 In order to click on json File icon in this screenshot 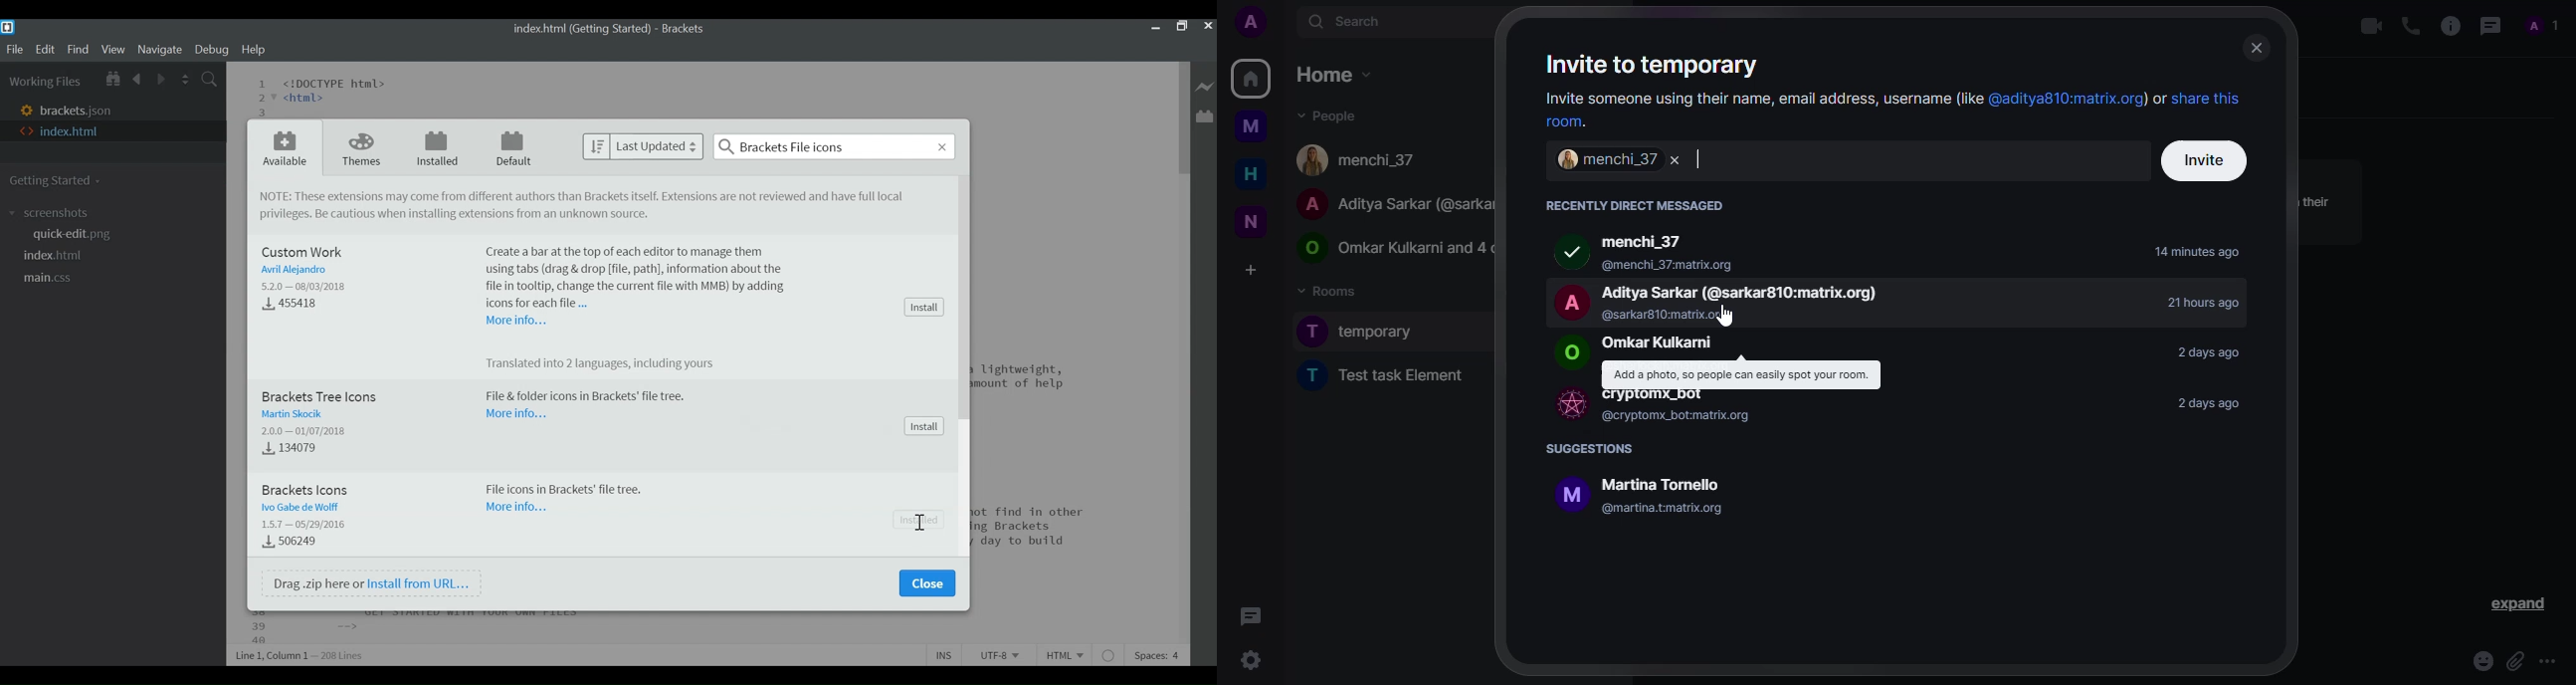, I will do `click(24, 108)`.